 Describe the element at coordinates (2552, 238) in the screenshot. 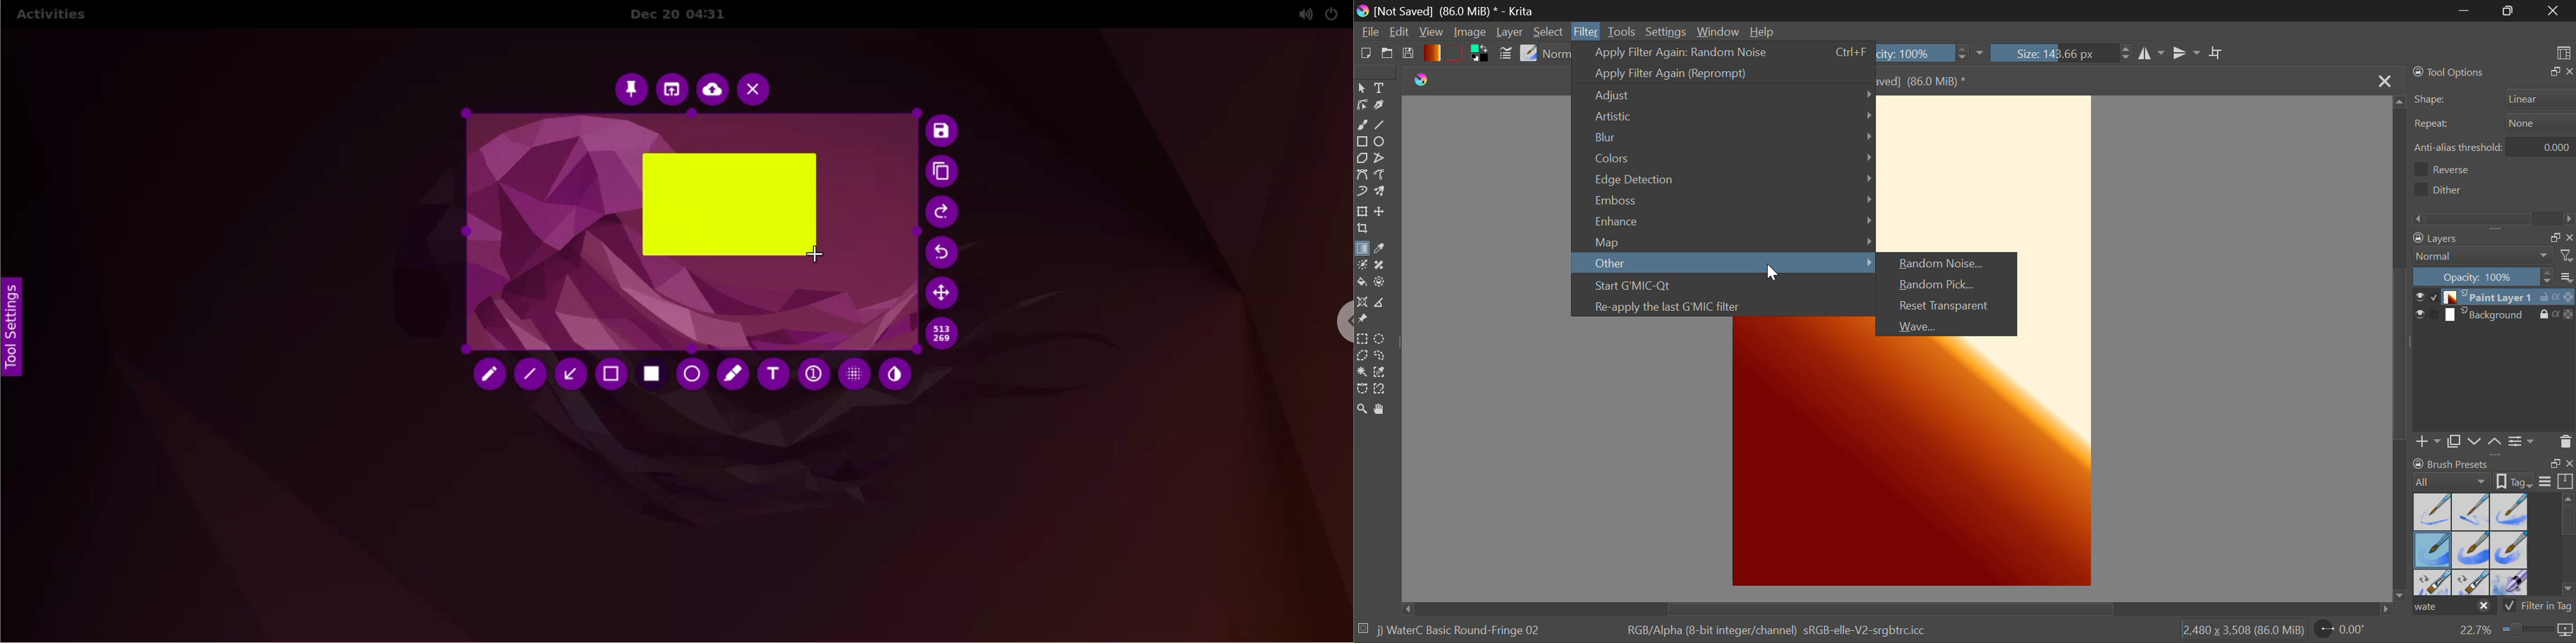

I see `copy ` at that location.